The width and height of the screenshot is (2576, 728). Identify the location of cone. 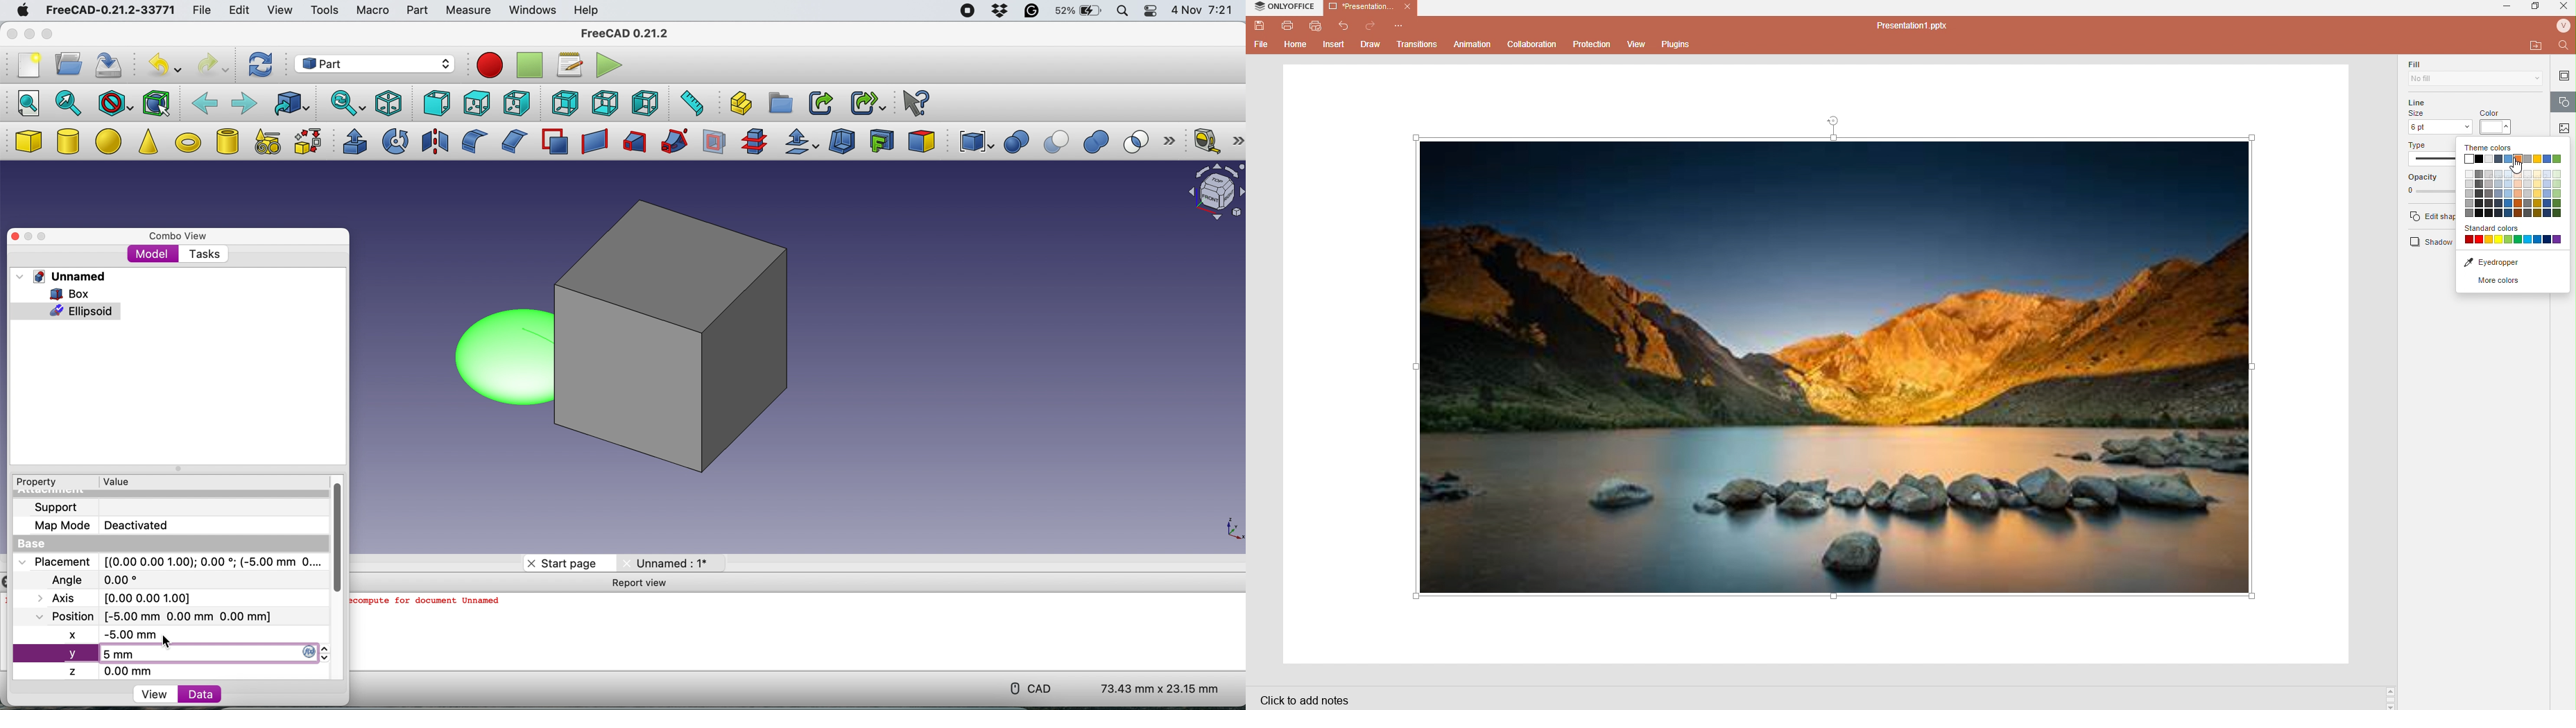
(148, 143).